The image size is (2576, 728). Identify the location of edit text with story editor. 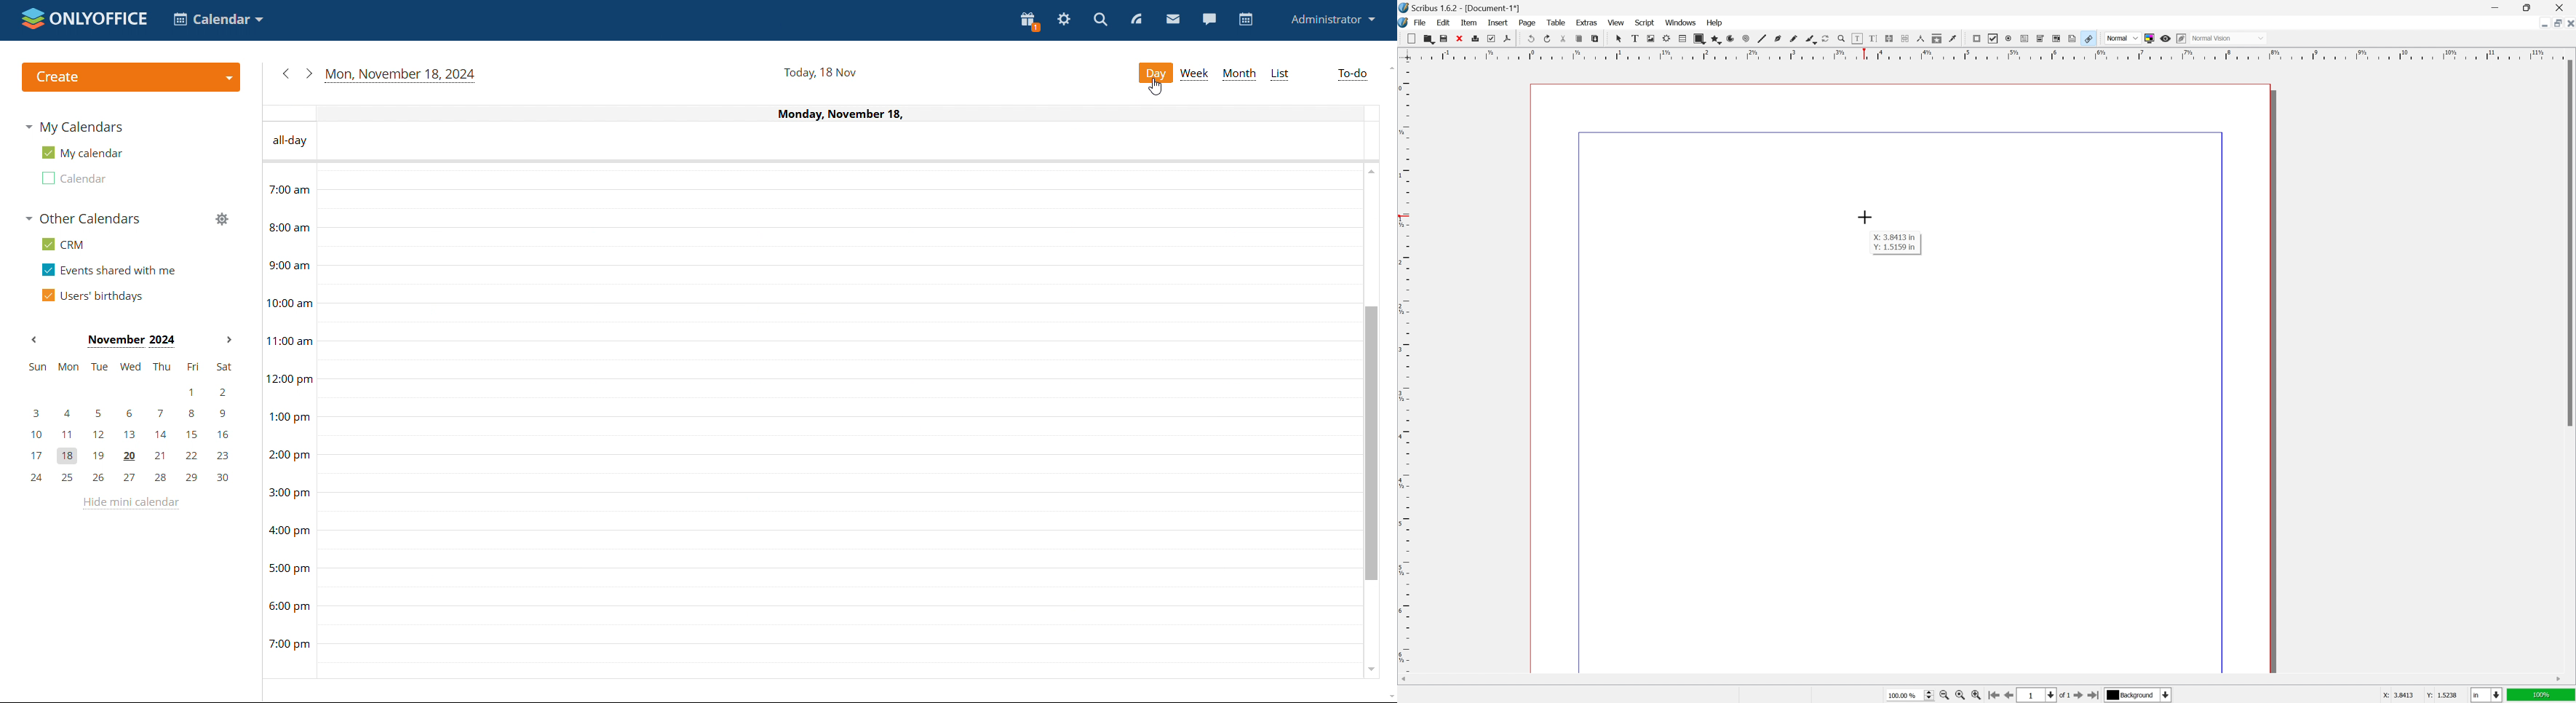
(1873, 38).